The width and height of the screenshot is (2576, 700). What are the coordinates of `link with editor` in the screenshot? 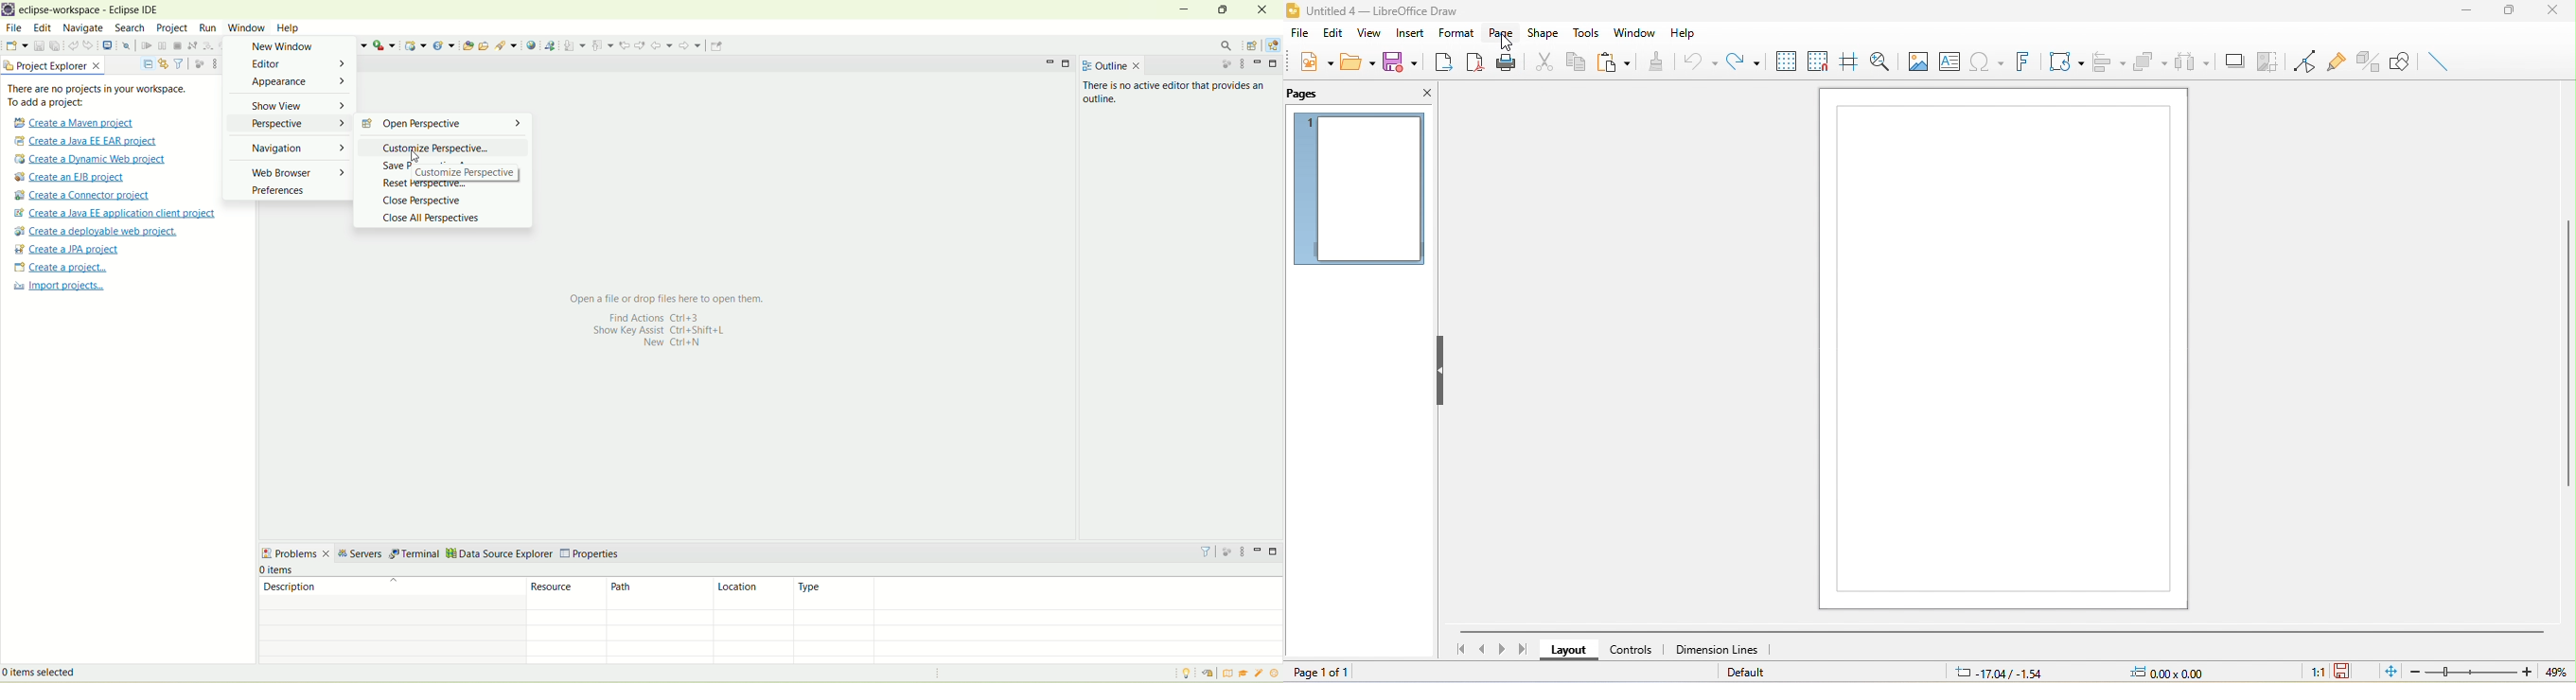 It's located at (163, 63).